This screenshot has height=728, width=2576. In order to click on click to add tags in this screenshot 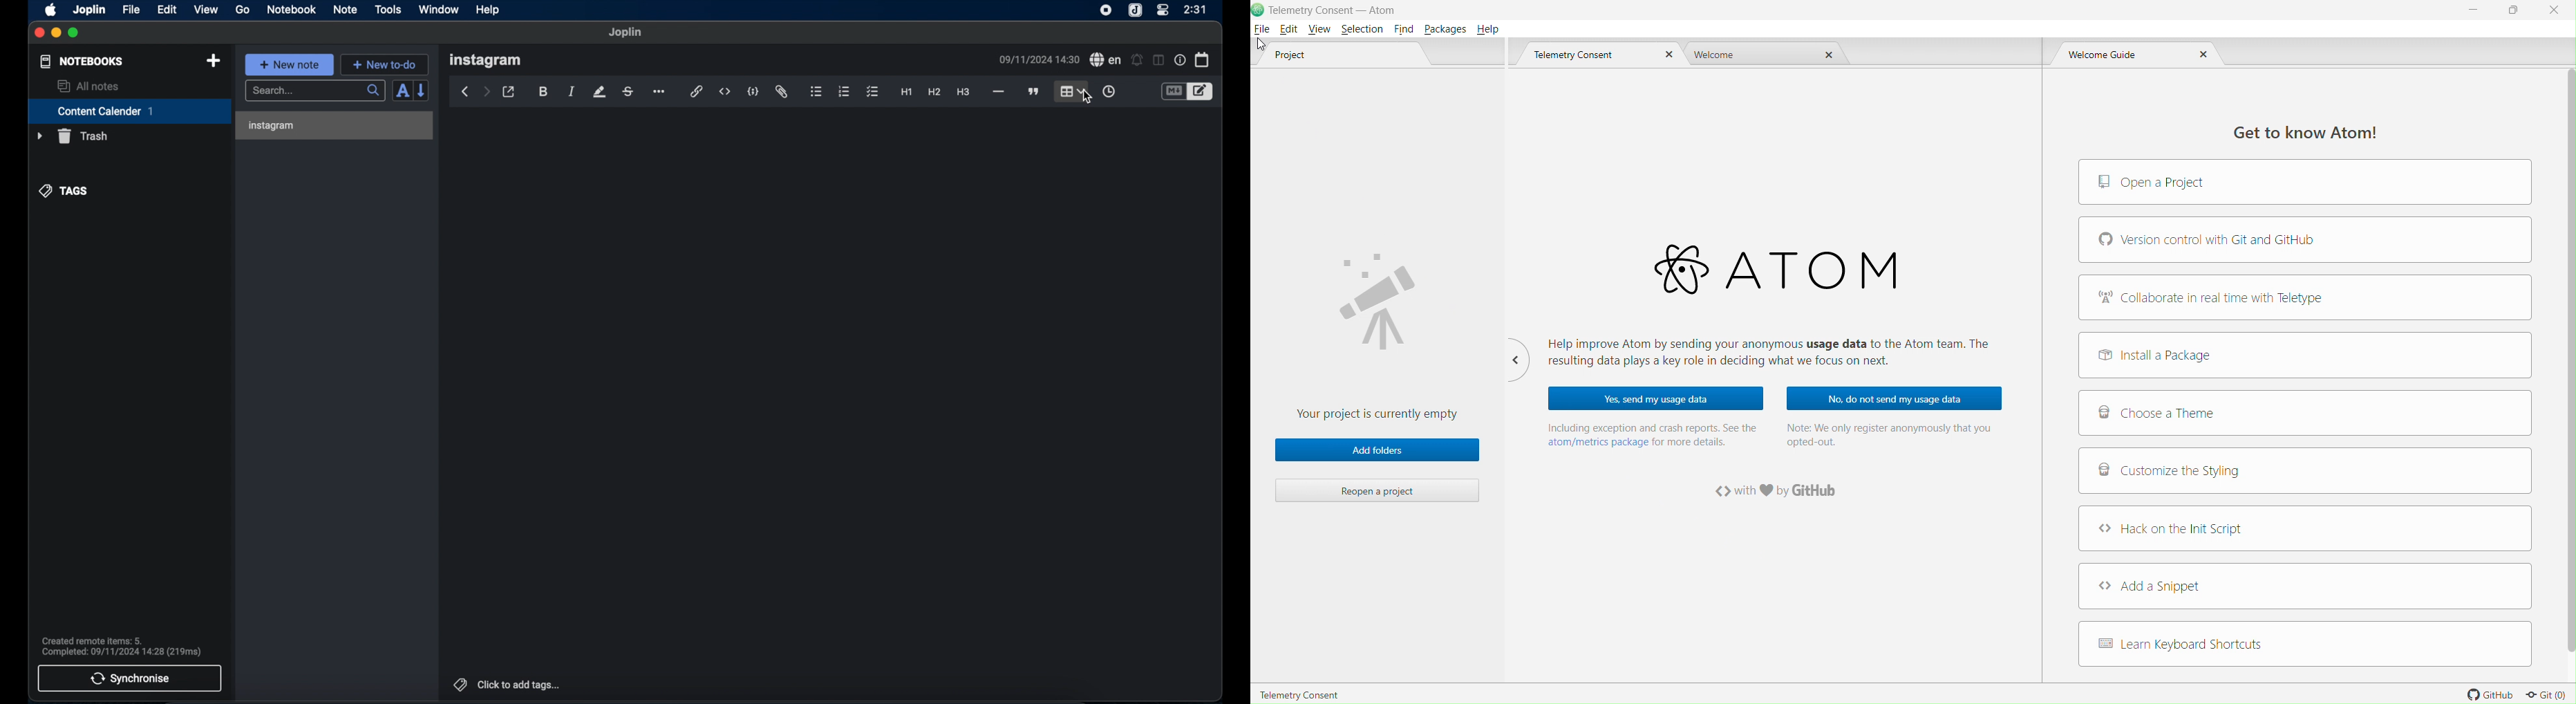, I will do `click(508, 684)`.